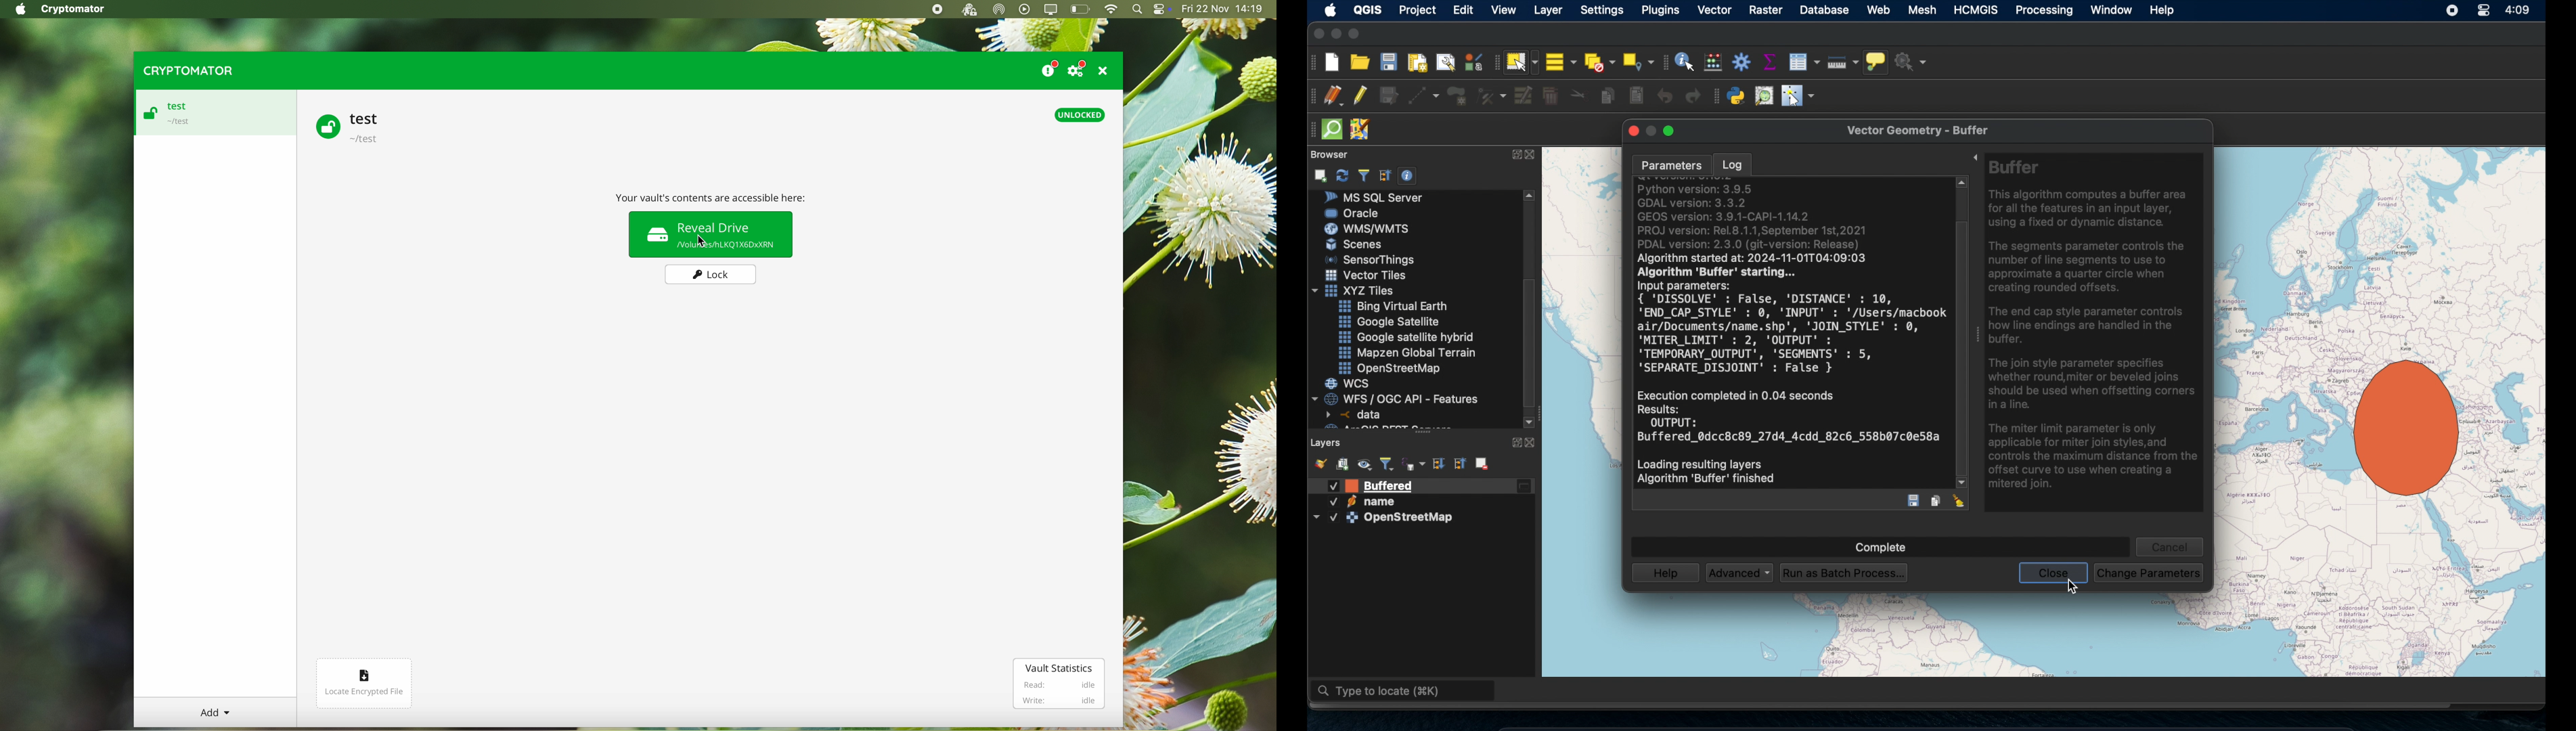  What do you see at coordinates (712, 194) in the screenshot?
I see `Your vault contents are accessible here` at bounding box center [712, 194].